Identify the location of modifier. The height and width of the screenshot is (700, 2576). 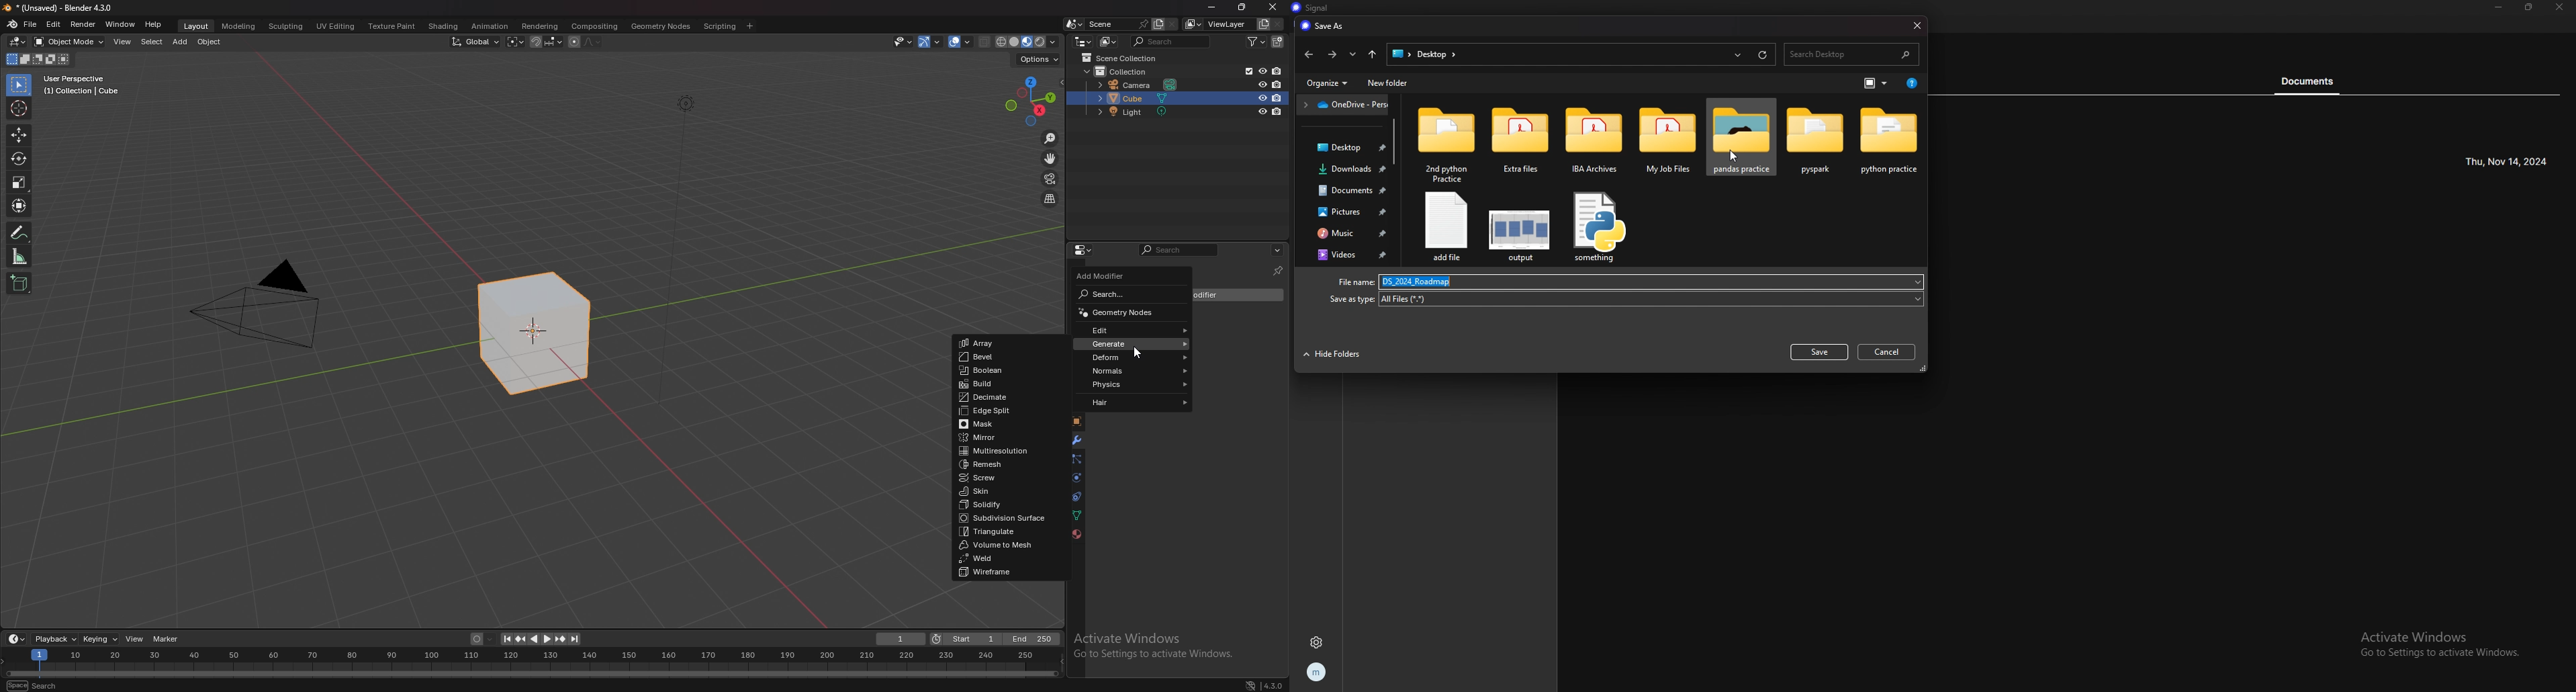
(1075, 441).